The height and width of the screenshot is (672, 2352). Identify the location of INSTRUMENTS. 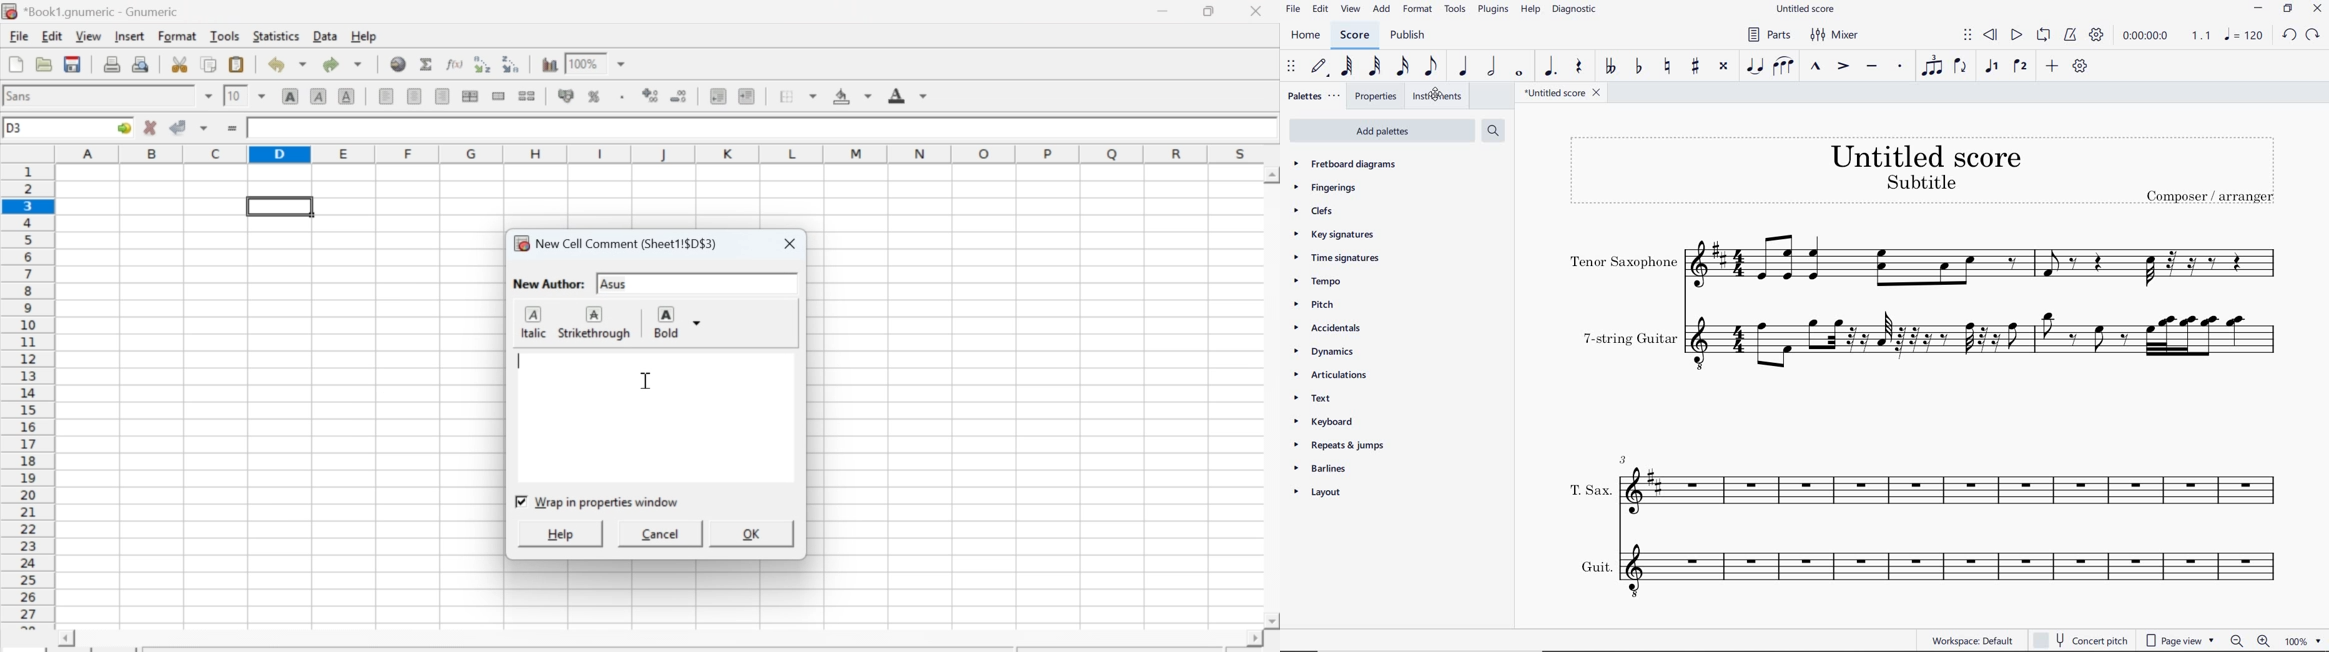
(1435, 96).